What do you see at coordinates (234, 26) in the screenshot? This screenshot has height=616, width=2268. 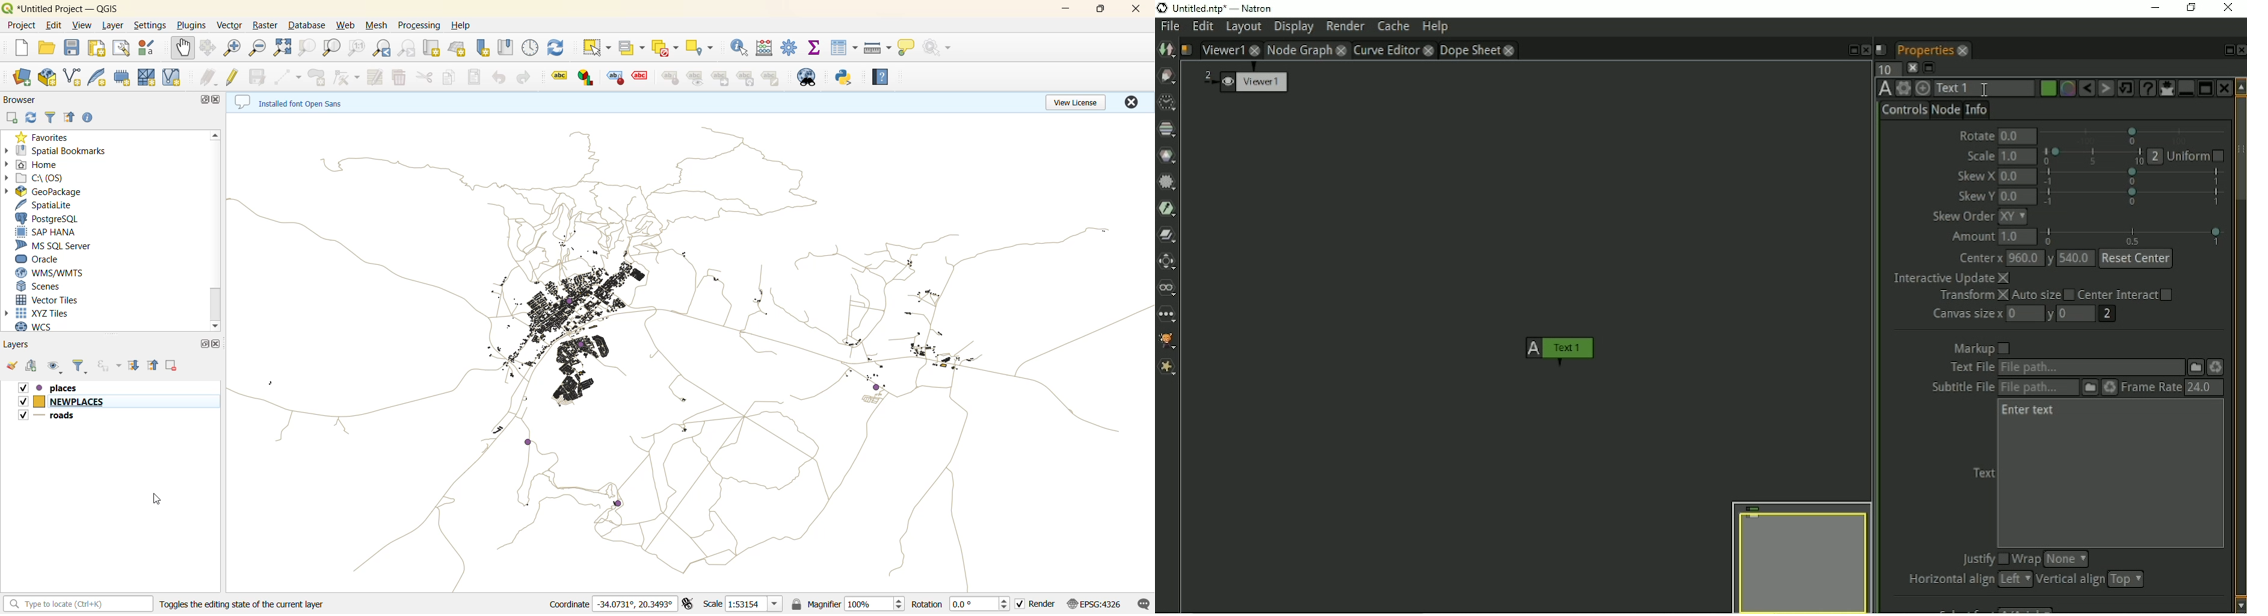 I see `vector` at bounding box center [234, 26].